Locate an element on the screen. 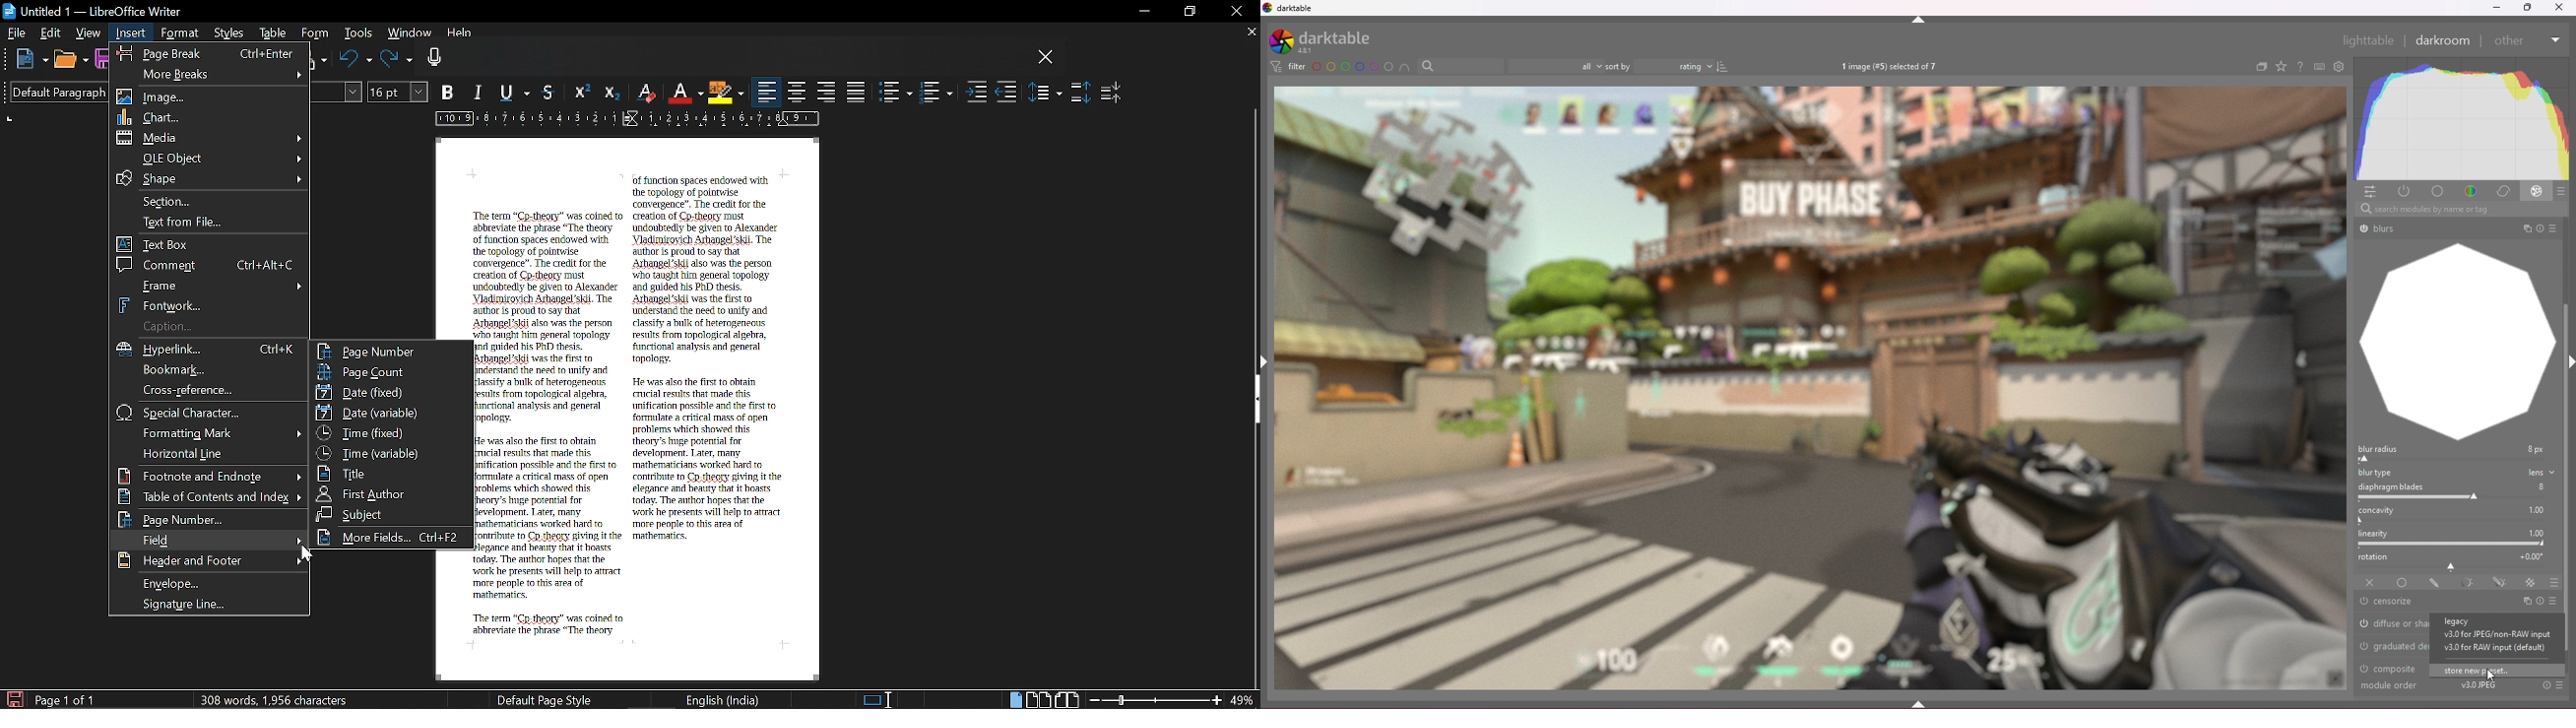 The width and height of the screenshot is (2576, 728). Time fixed is located at coordinates (389, 432).